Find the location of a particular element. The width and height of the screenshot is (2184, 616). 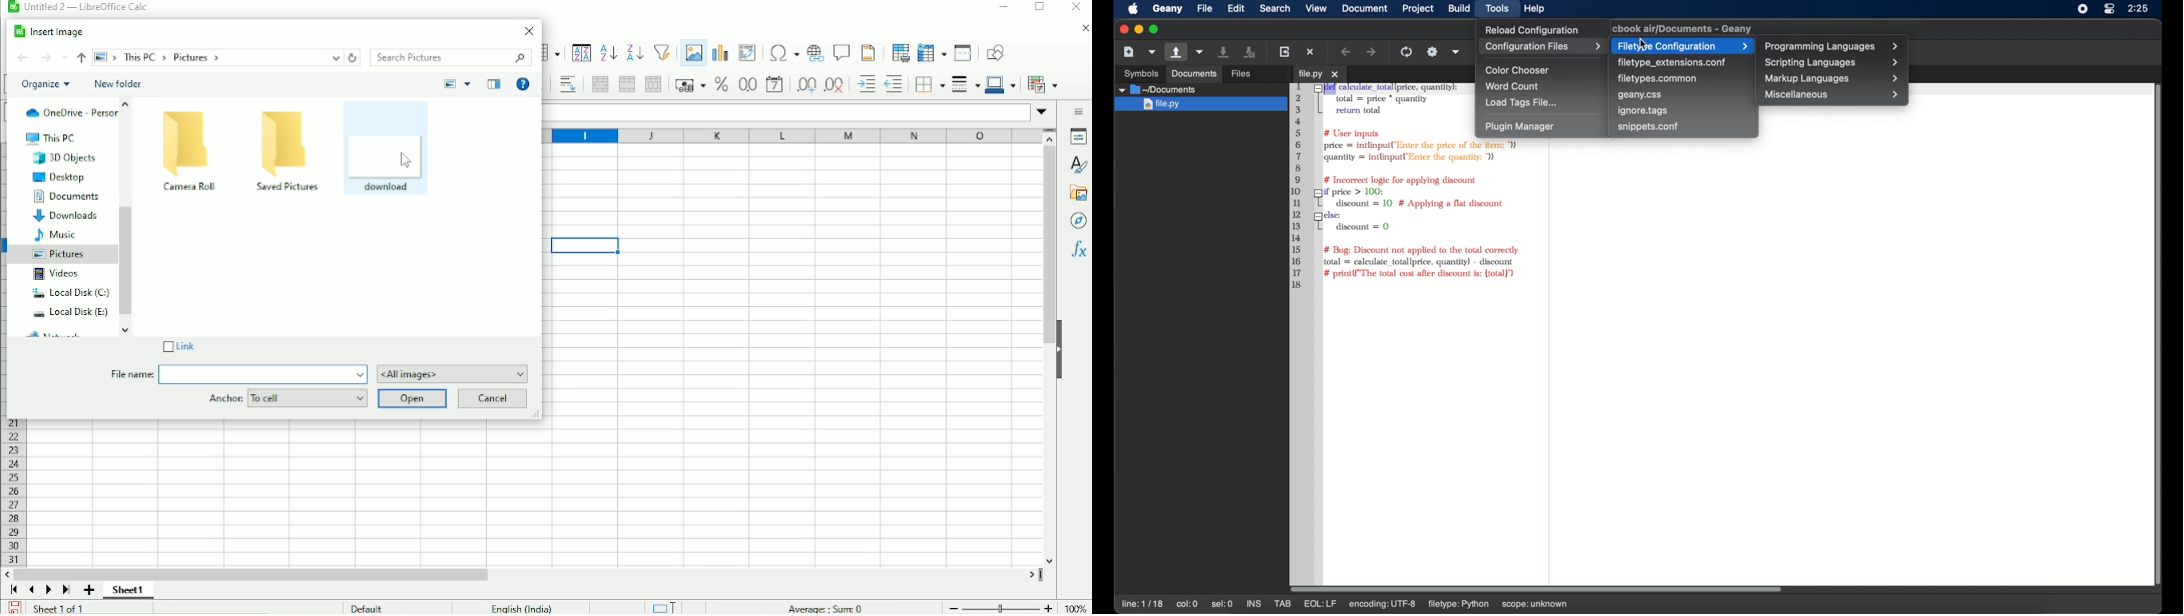

Merge and center is located at coordinates (600, 84).